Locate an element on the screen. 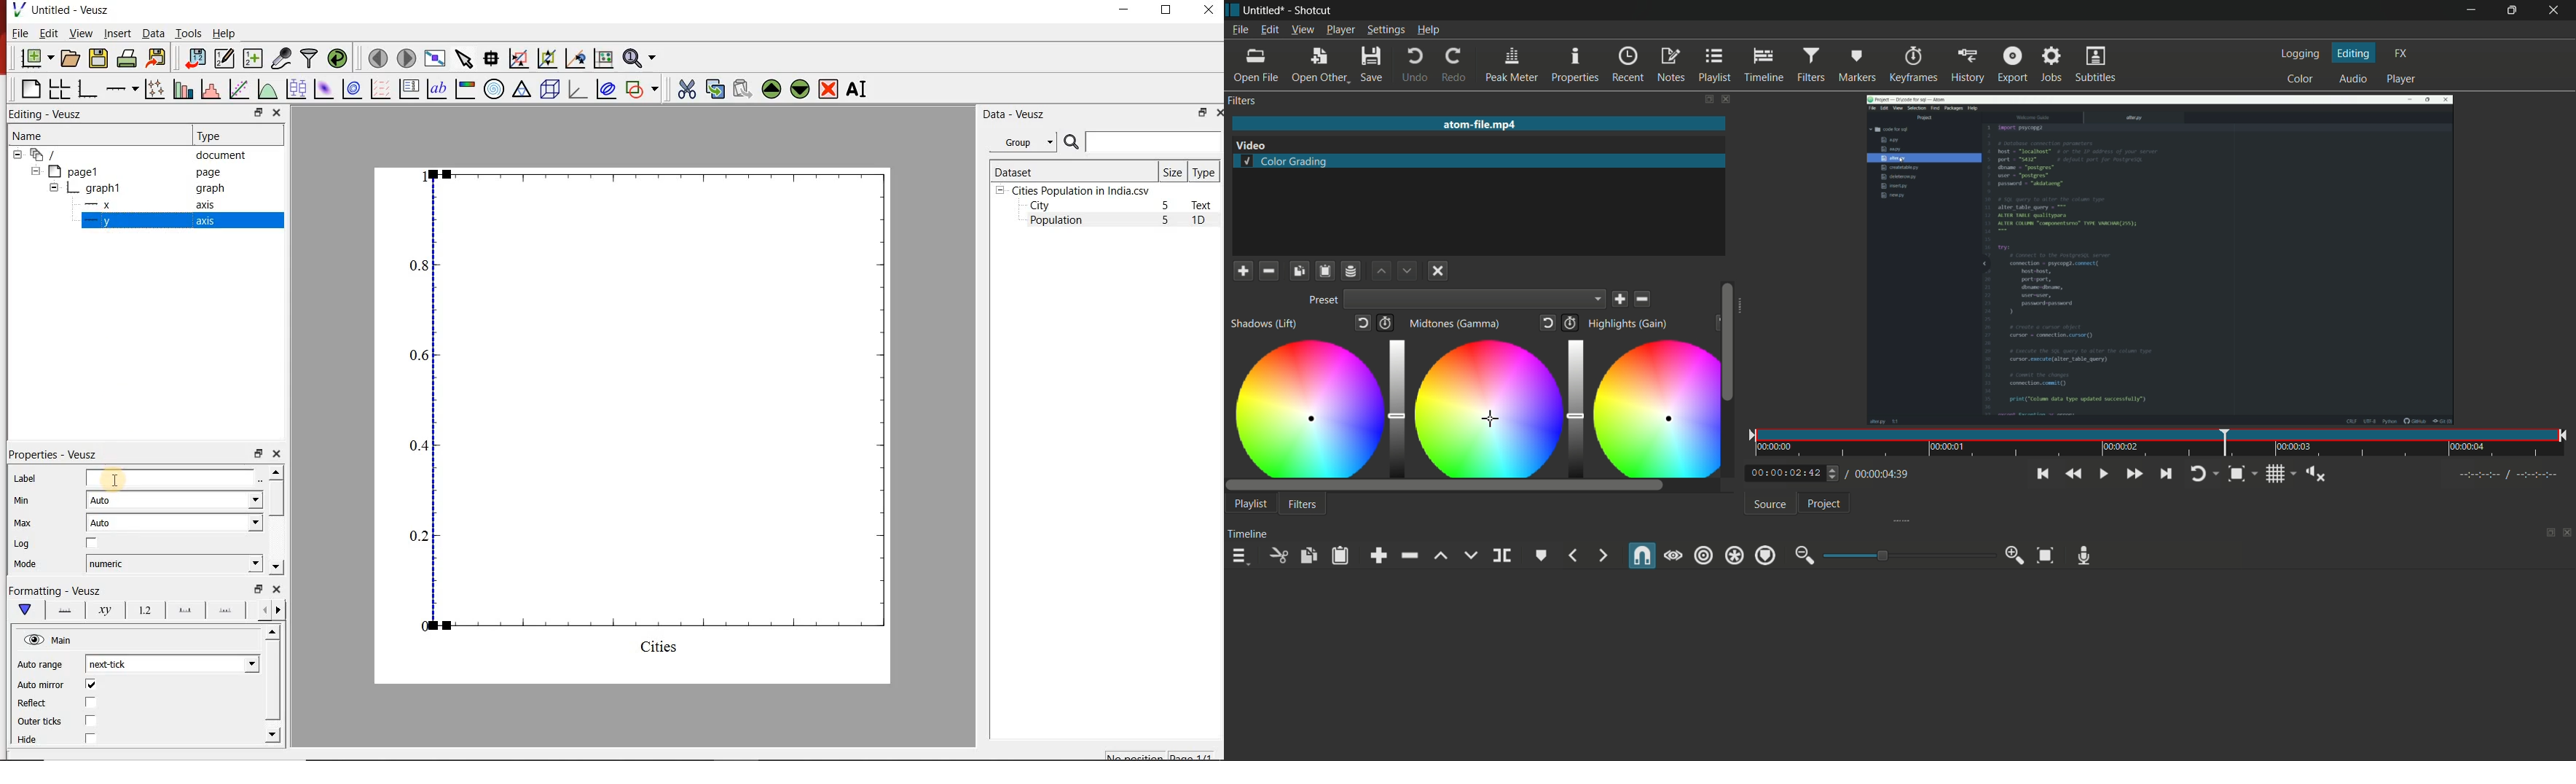  paste is located at coordinates (1343, 555).